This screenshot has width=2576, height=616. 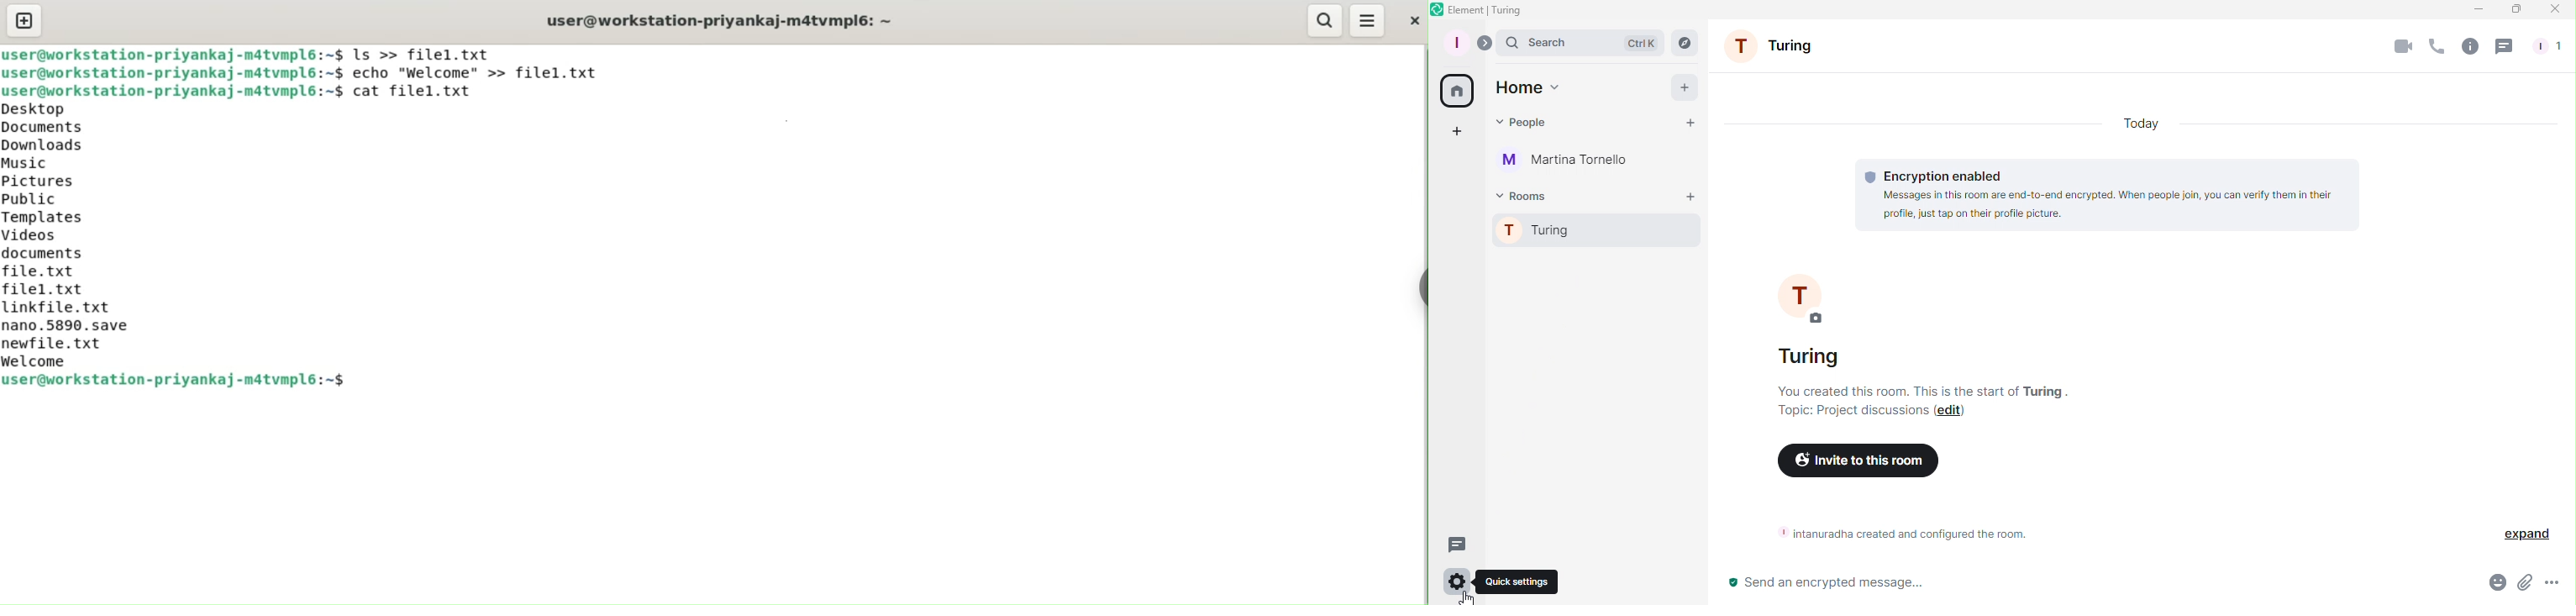 I want to click on Today, so click(x=2136, y=122).